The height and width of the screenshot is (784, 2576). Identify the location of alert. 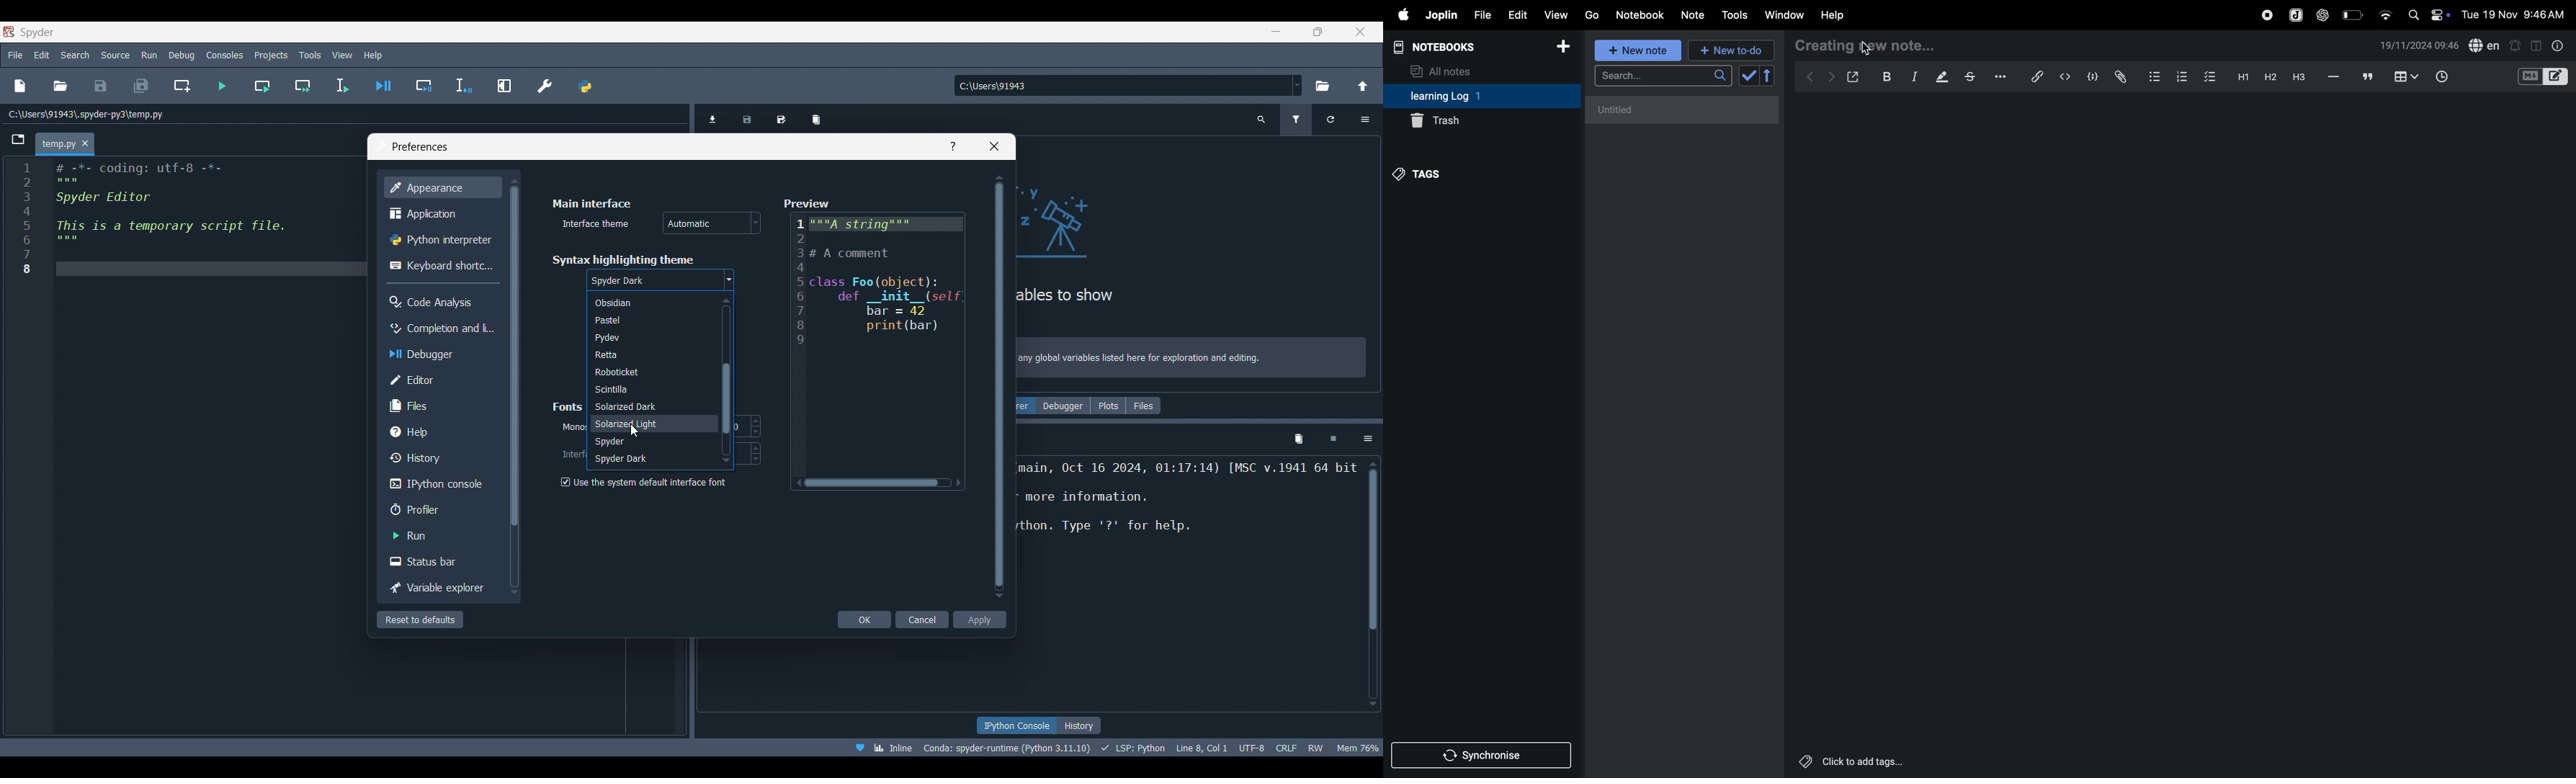
(2516, 44).